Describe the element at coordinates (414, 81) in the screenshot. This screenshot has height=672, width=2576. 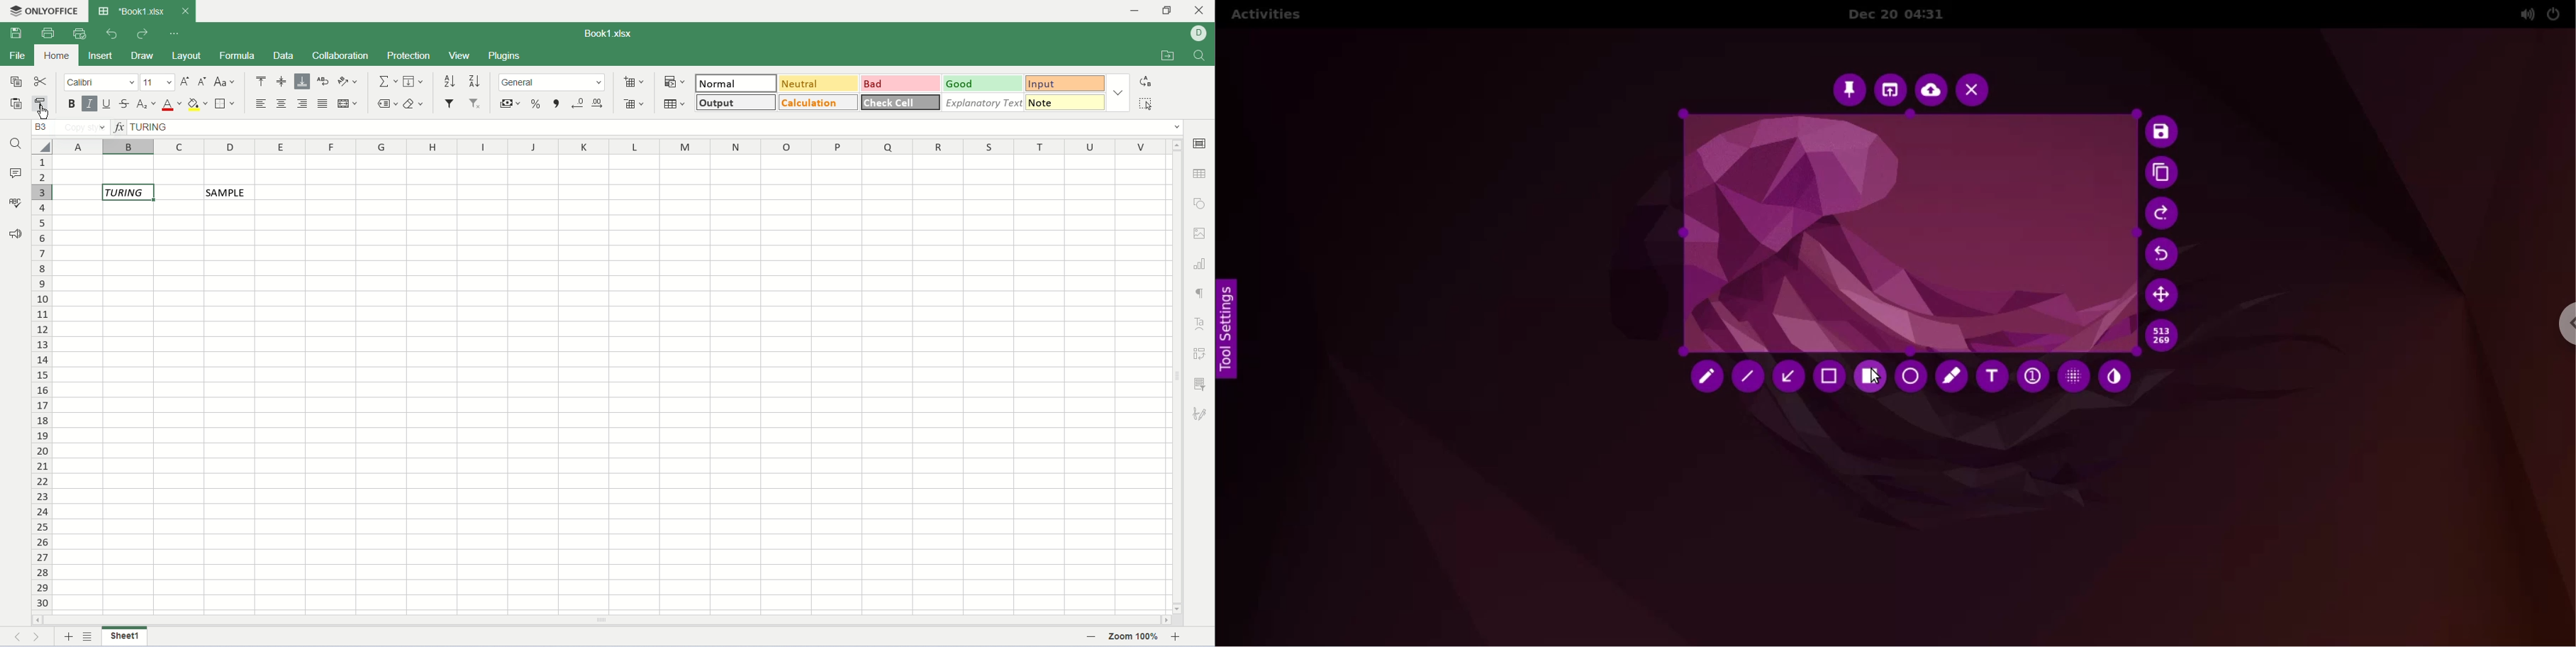
I see `fill` at that location.